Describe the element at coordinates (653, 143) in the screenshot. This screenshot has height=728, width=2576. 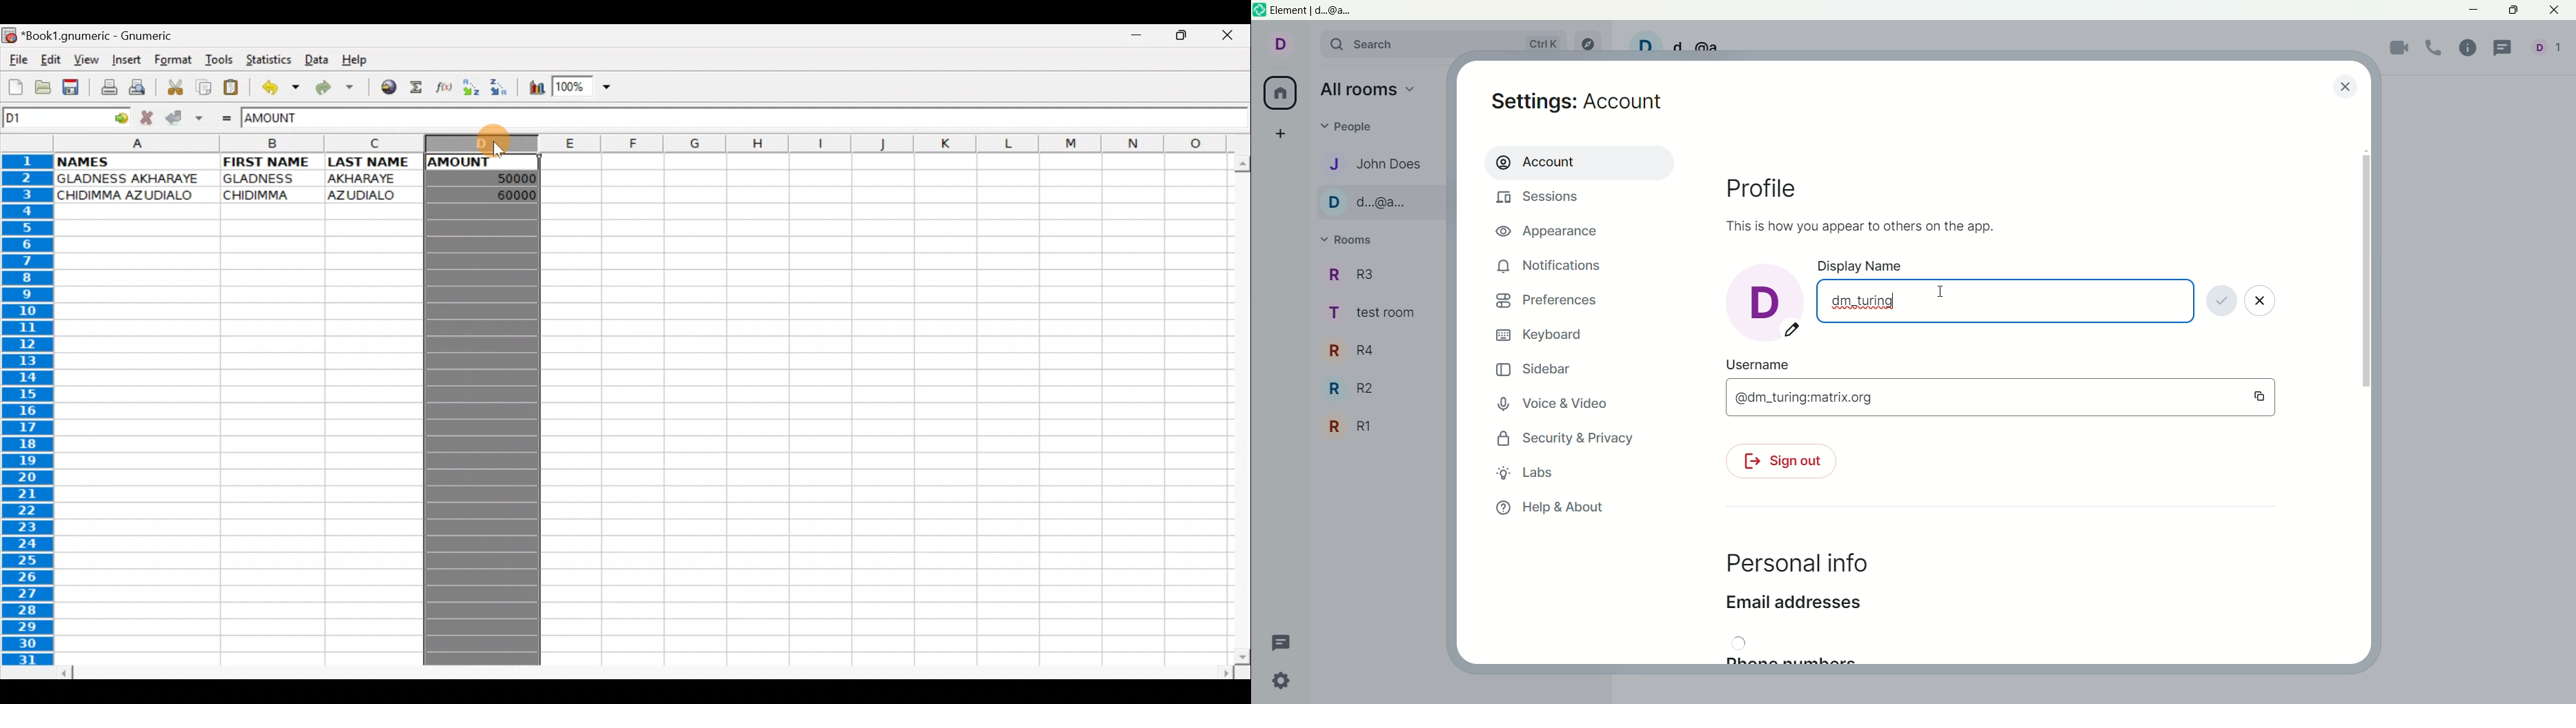
I see `Columns` at that location.